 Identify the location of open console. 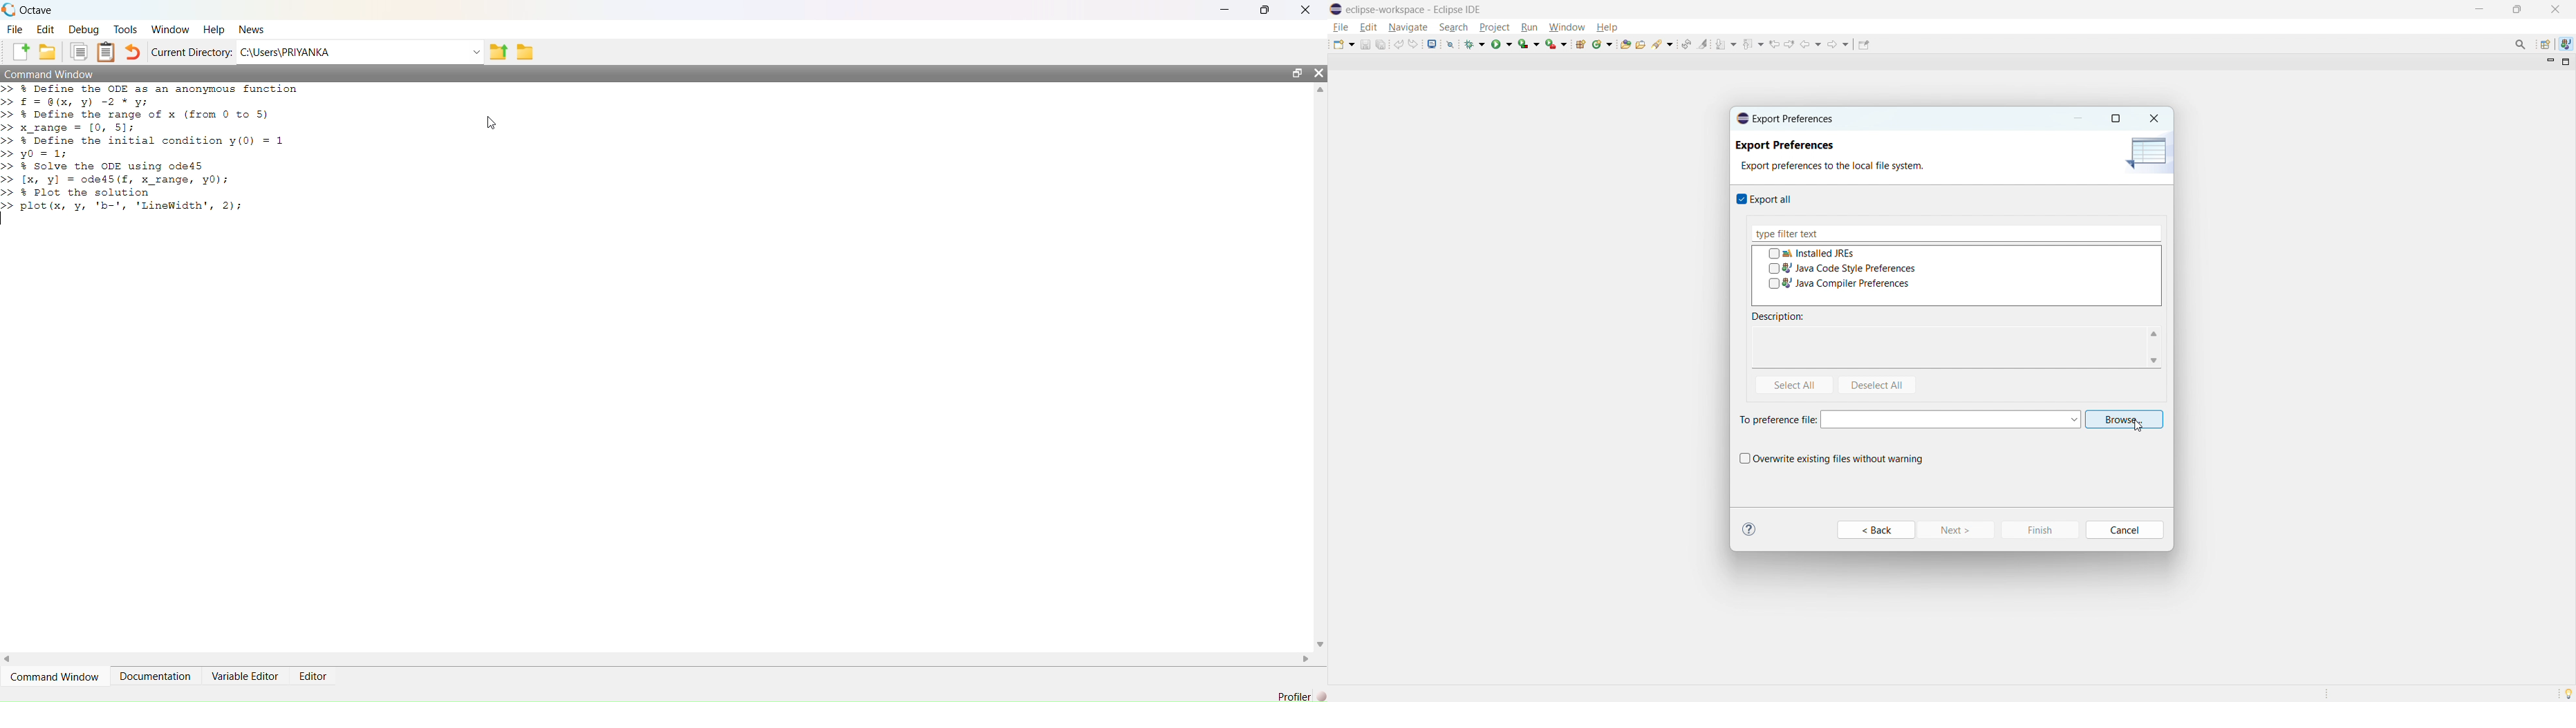
(1432, 44).